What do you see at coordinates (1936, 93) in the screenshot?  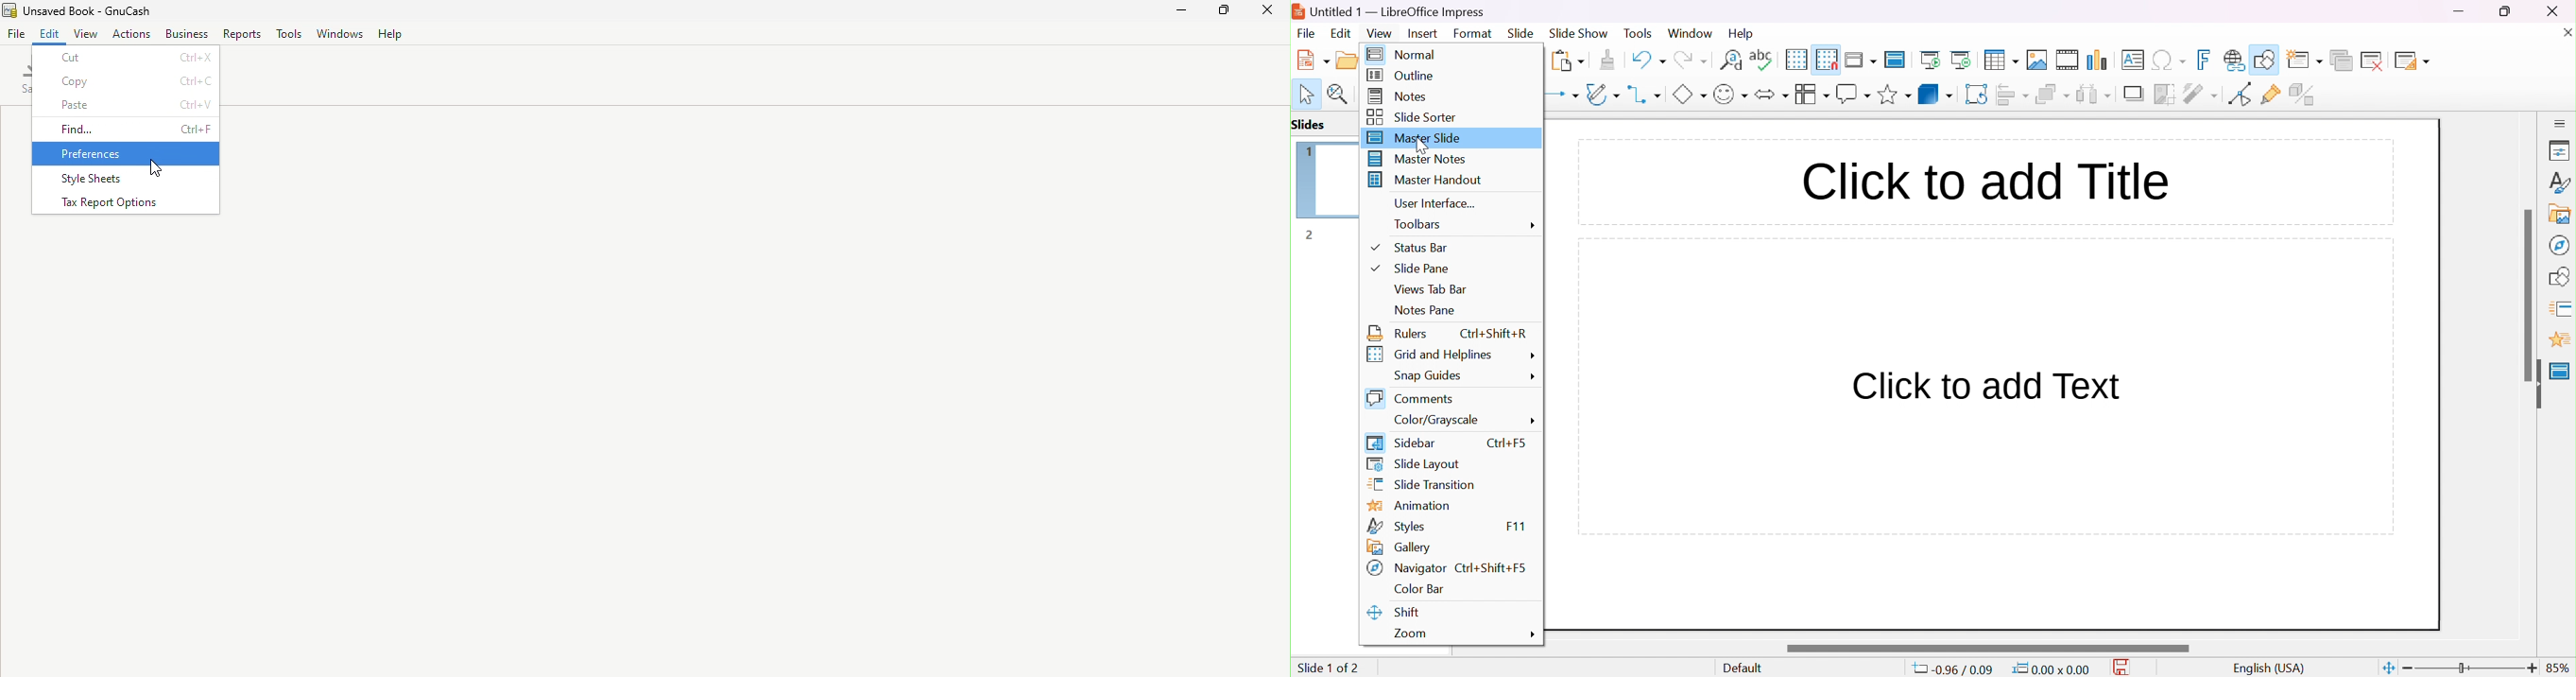 I see `3D onjects` at bounding box center [1936, 93].